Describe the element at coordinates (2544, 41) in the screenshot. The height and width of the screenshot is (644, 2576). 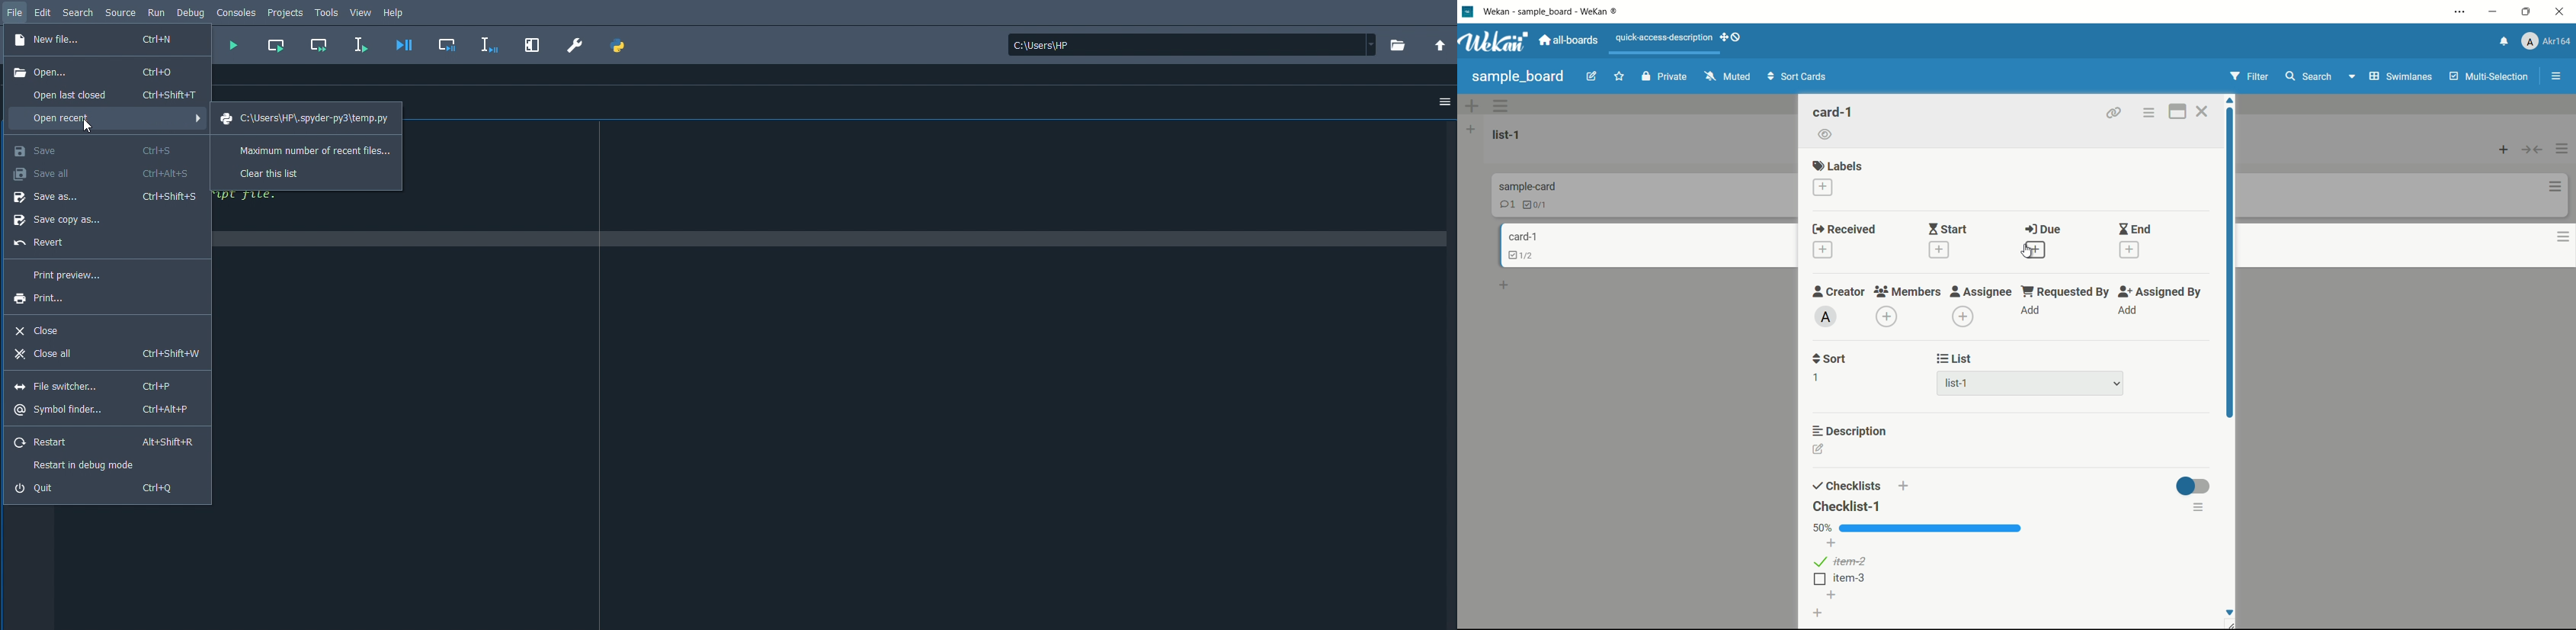
I see `Akr164` at that location.